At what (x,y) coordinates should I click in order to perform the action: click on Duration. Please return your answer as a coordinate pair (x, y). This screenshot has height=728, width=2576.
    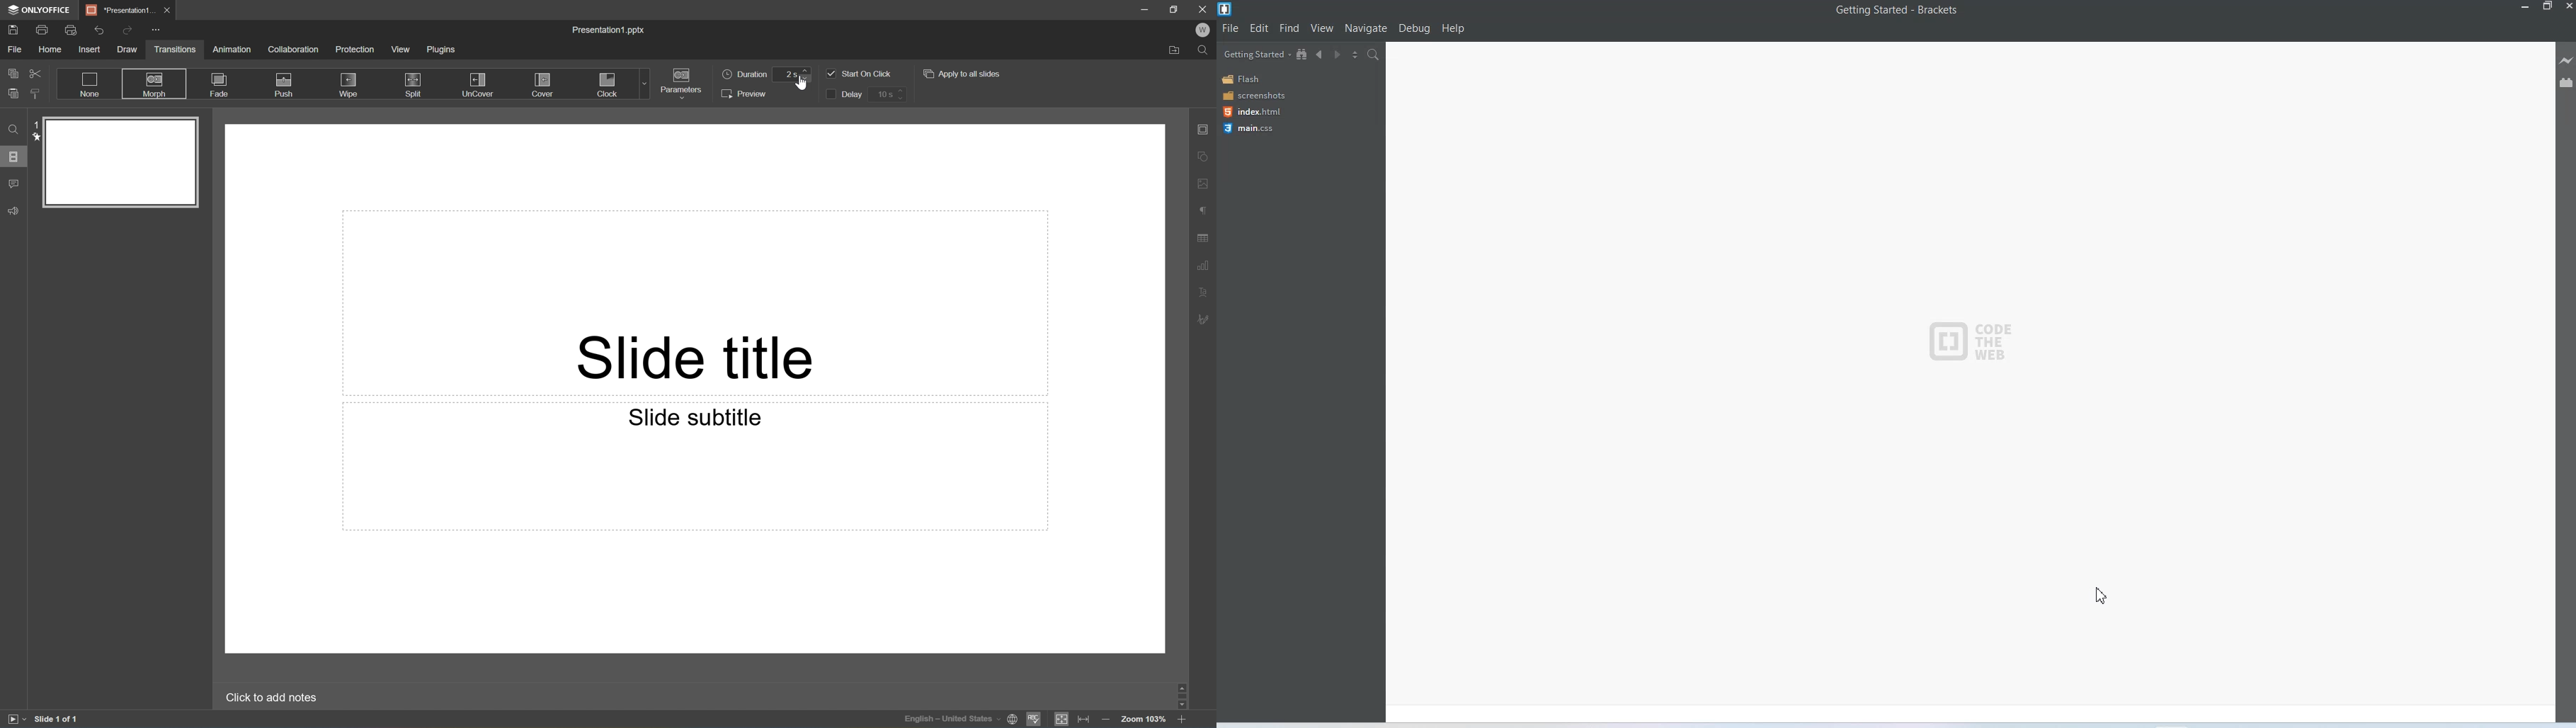
    Looking at the image, I should click on (745, 74).